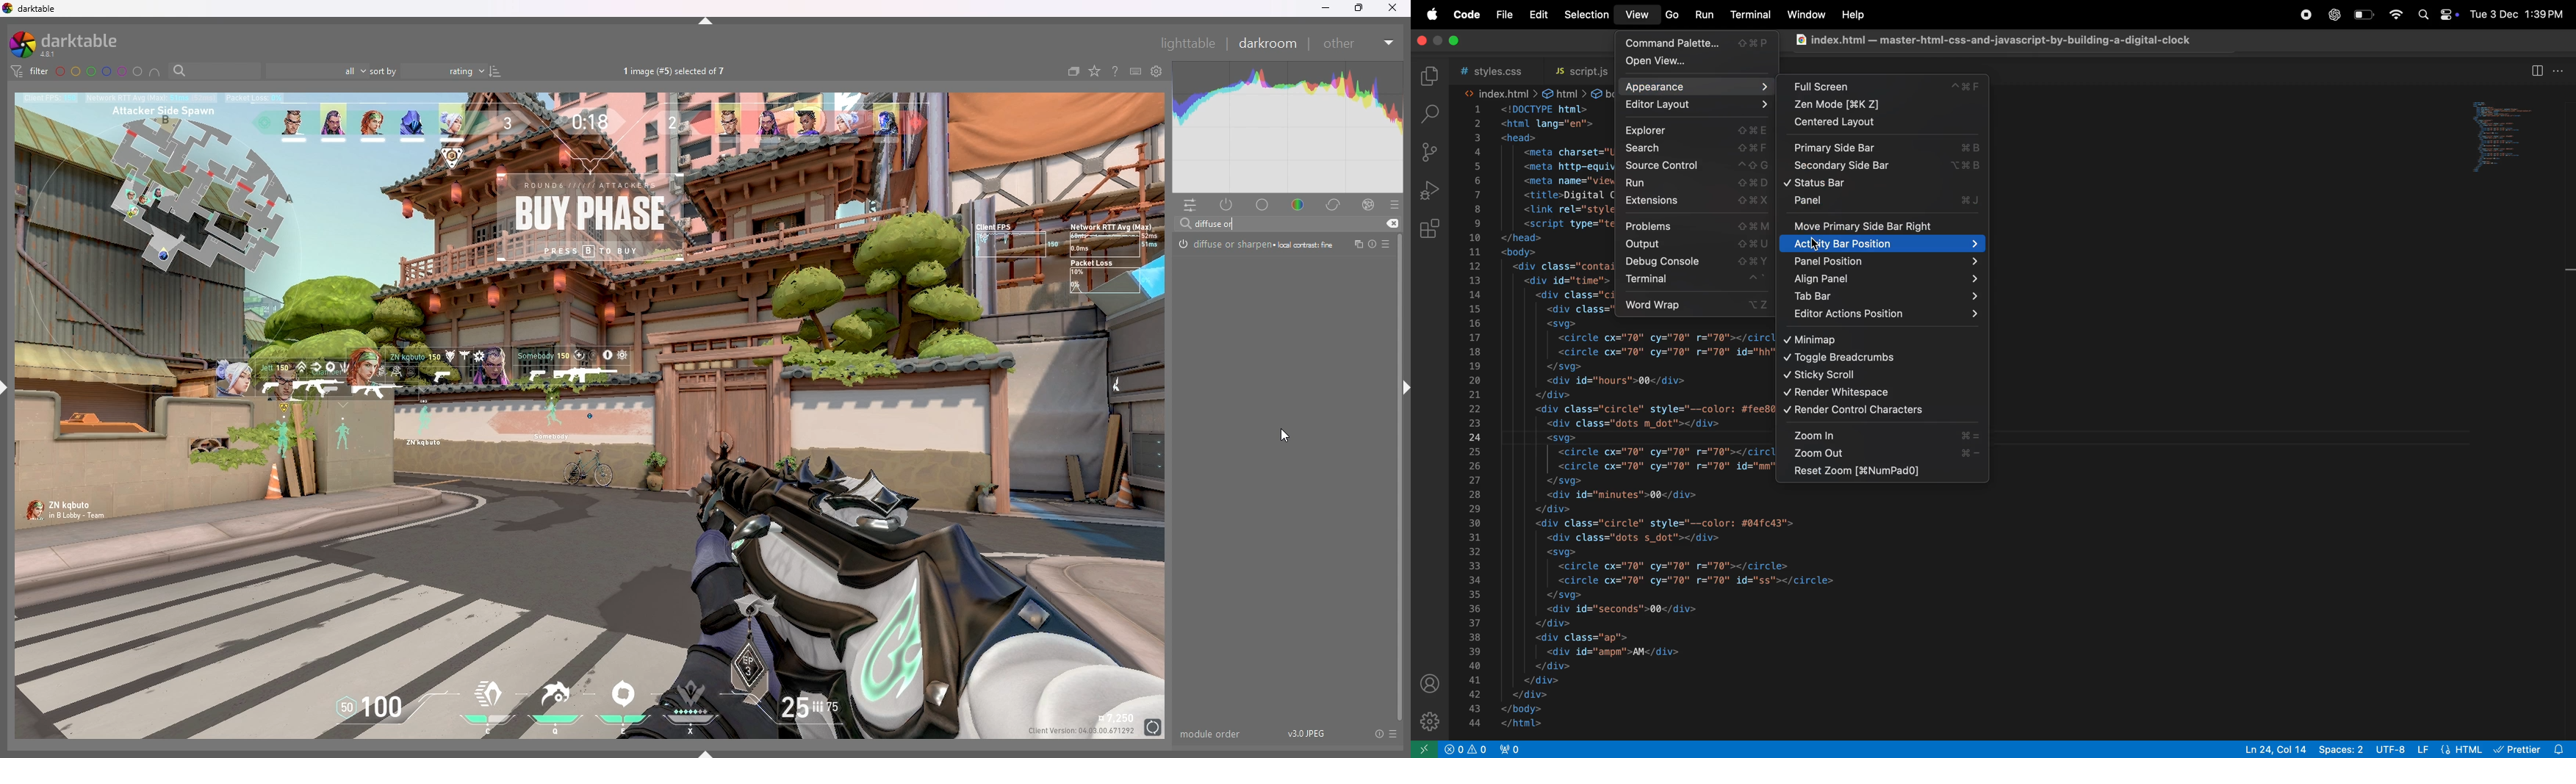  Describe the element at coordinates (1211, 734) in the screenshot. I see `module order` at that location.